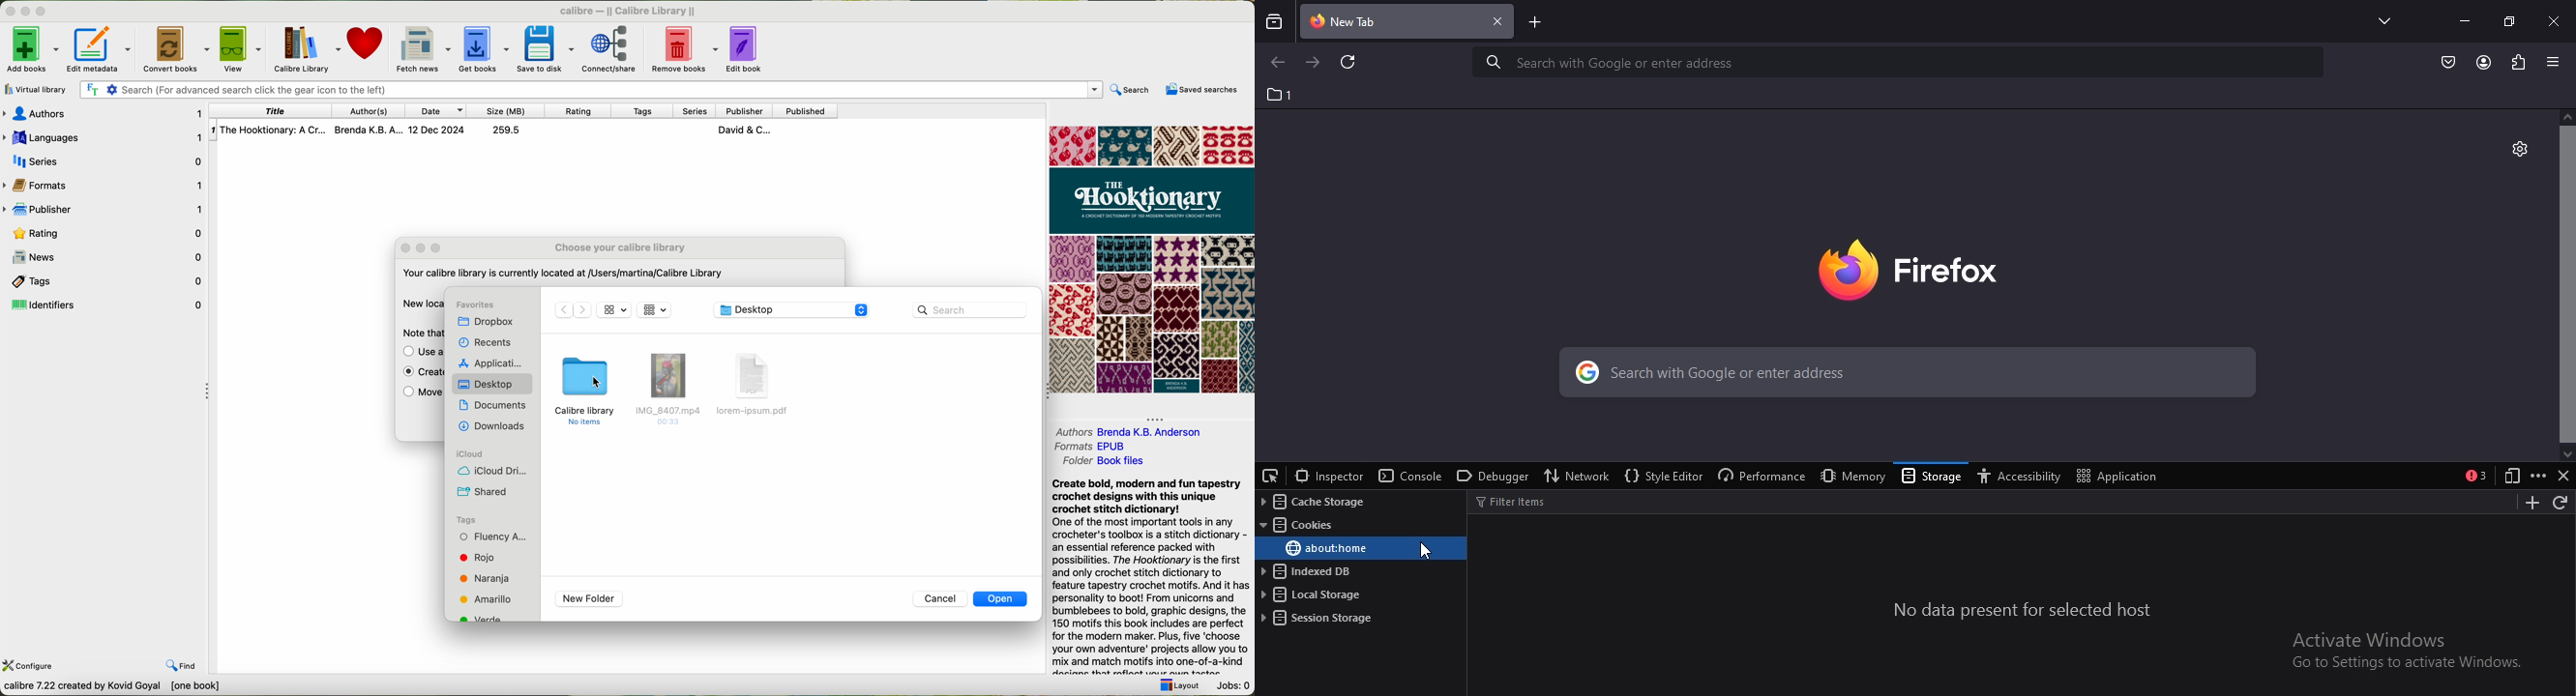 The image size is (2576, 700). What do you see at coordinates (1106, 463) in the screenshot?
I see `folder Book files` at bounding box center [1106, 463].